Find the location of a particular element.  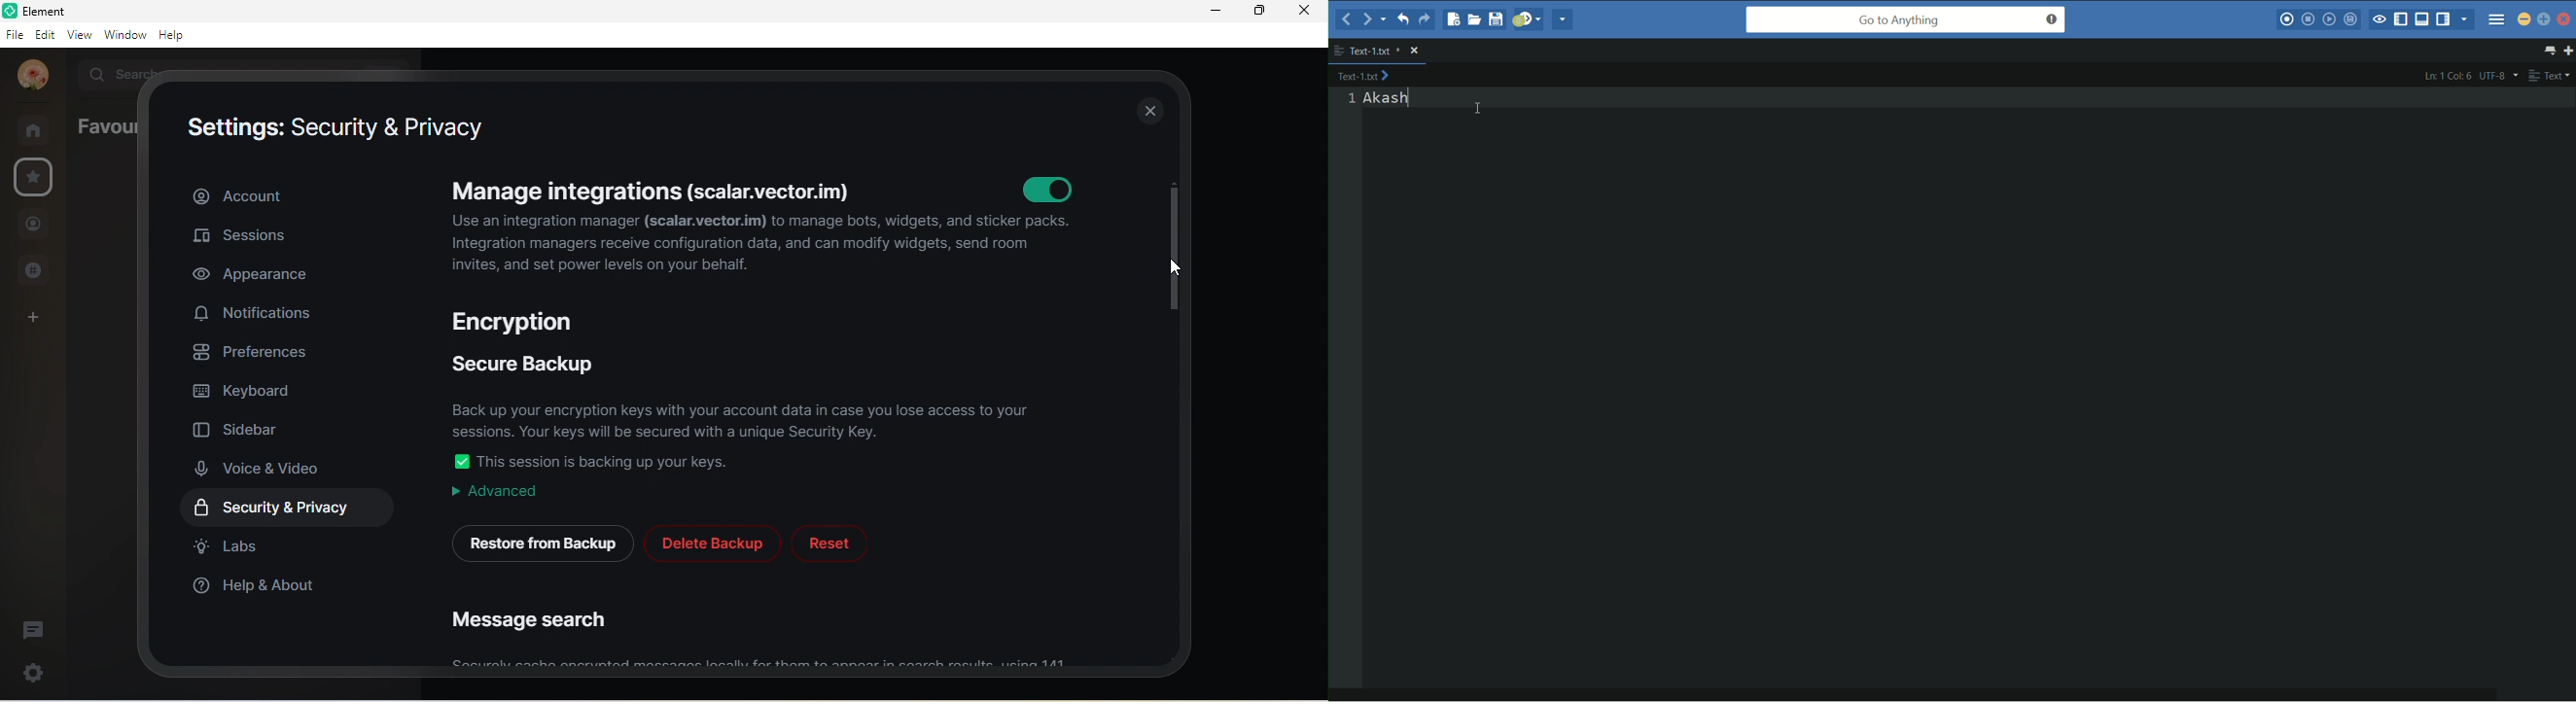

edit is located at coordinates (46, 35).